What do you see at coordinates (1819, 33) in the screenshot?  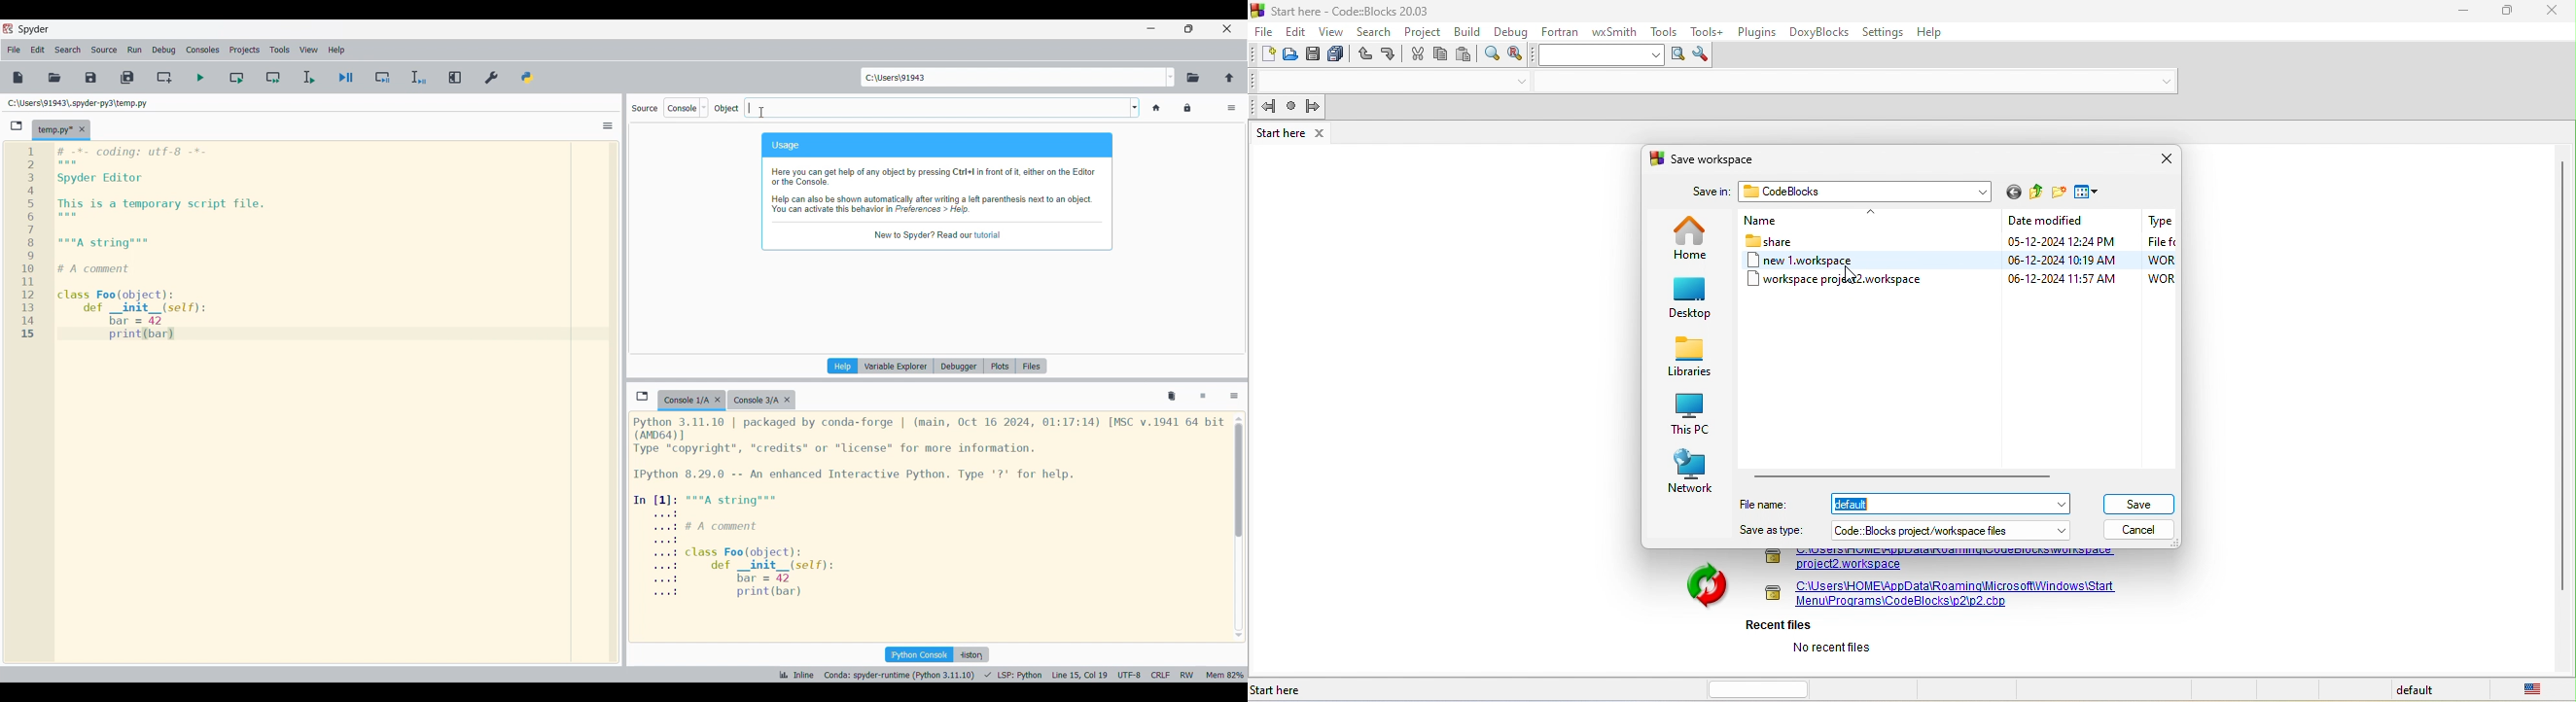 I see `doxyblocks` at bounding box center [1819, 33].